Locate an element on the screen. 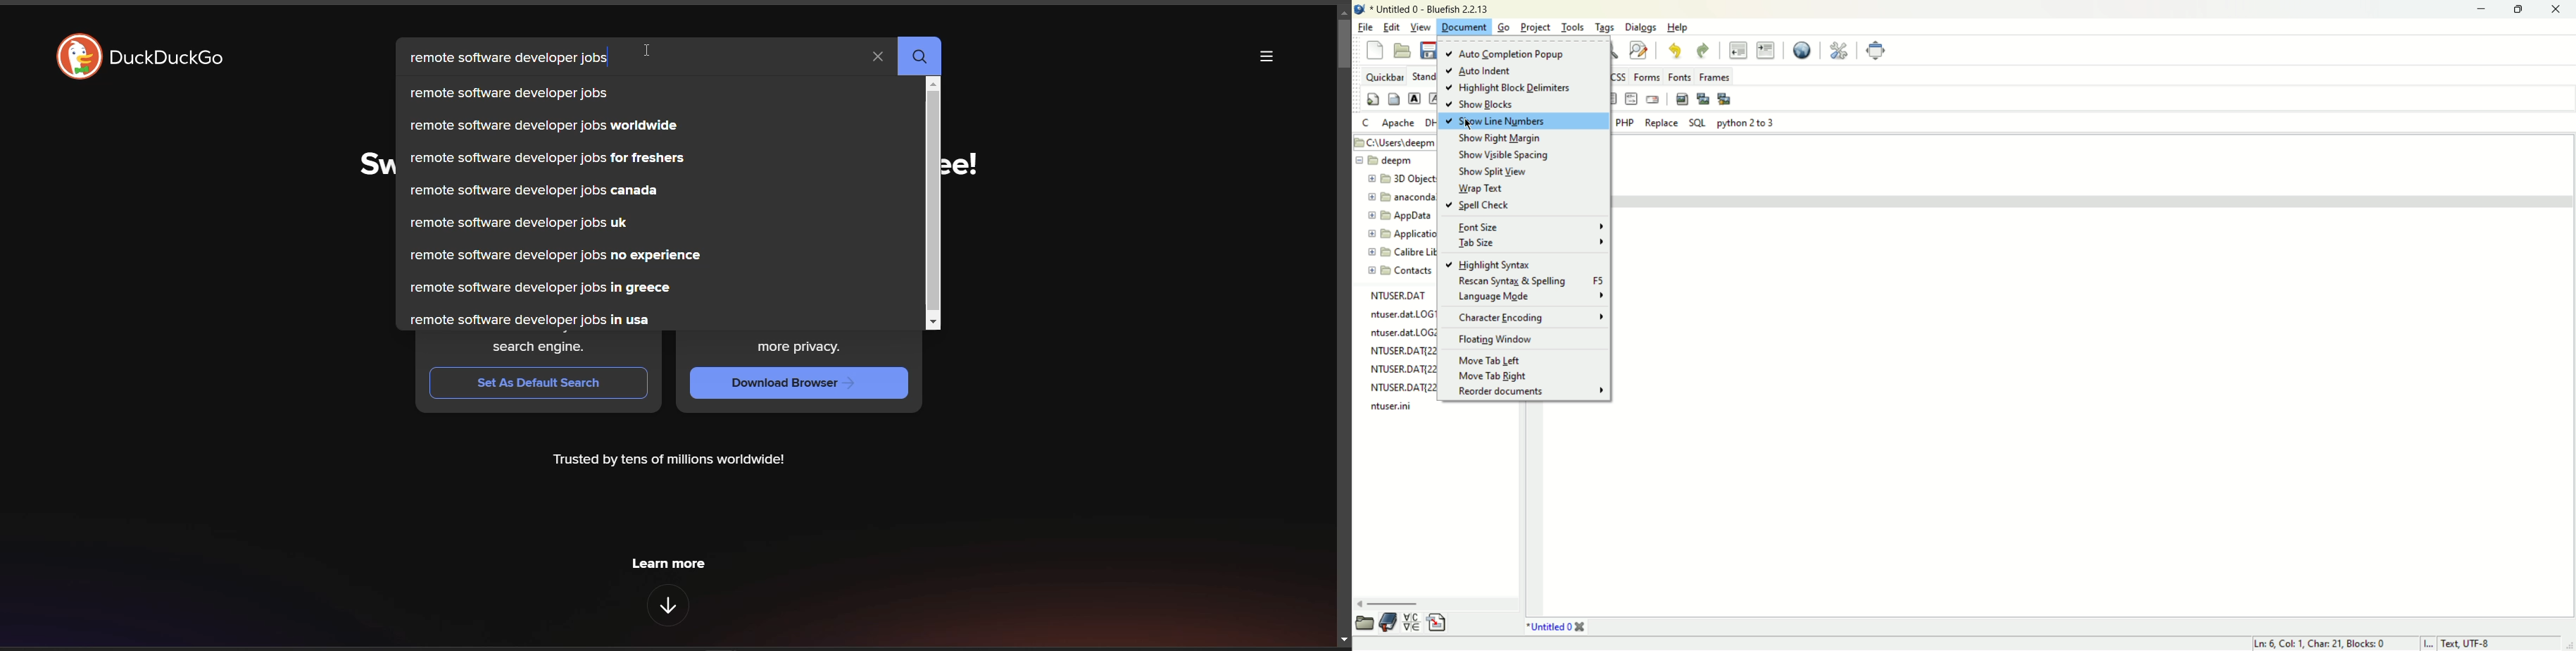 The width and height of the screenshot is (2576, 672). rescan syntax is located at coordinates (1530, 281).